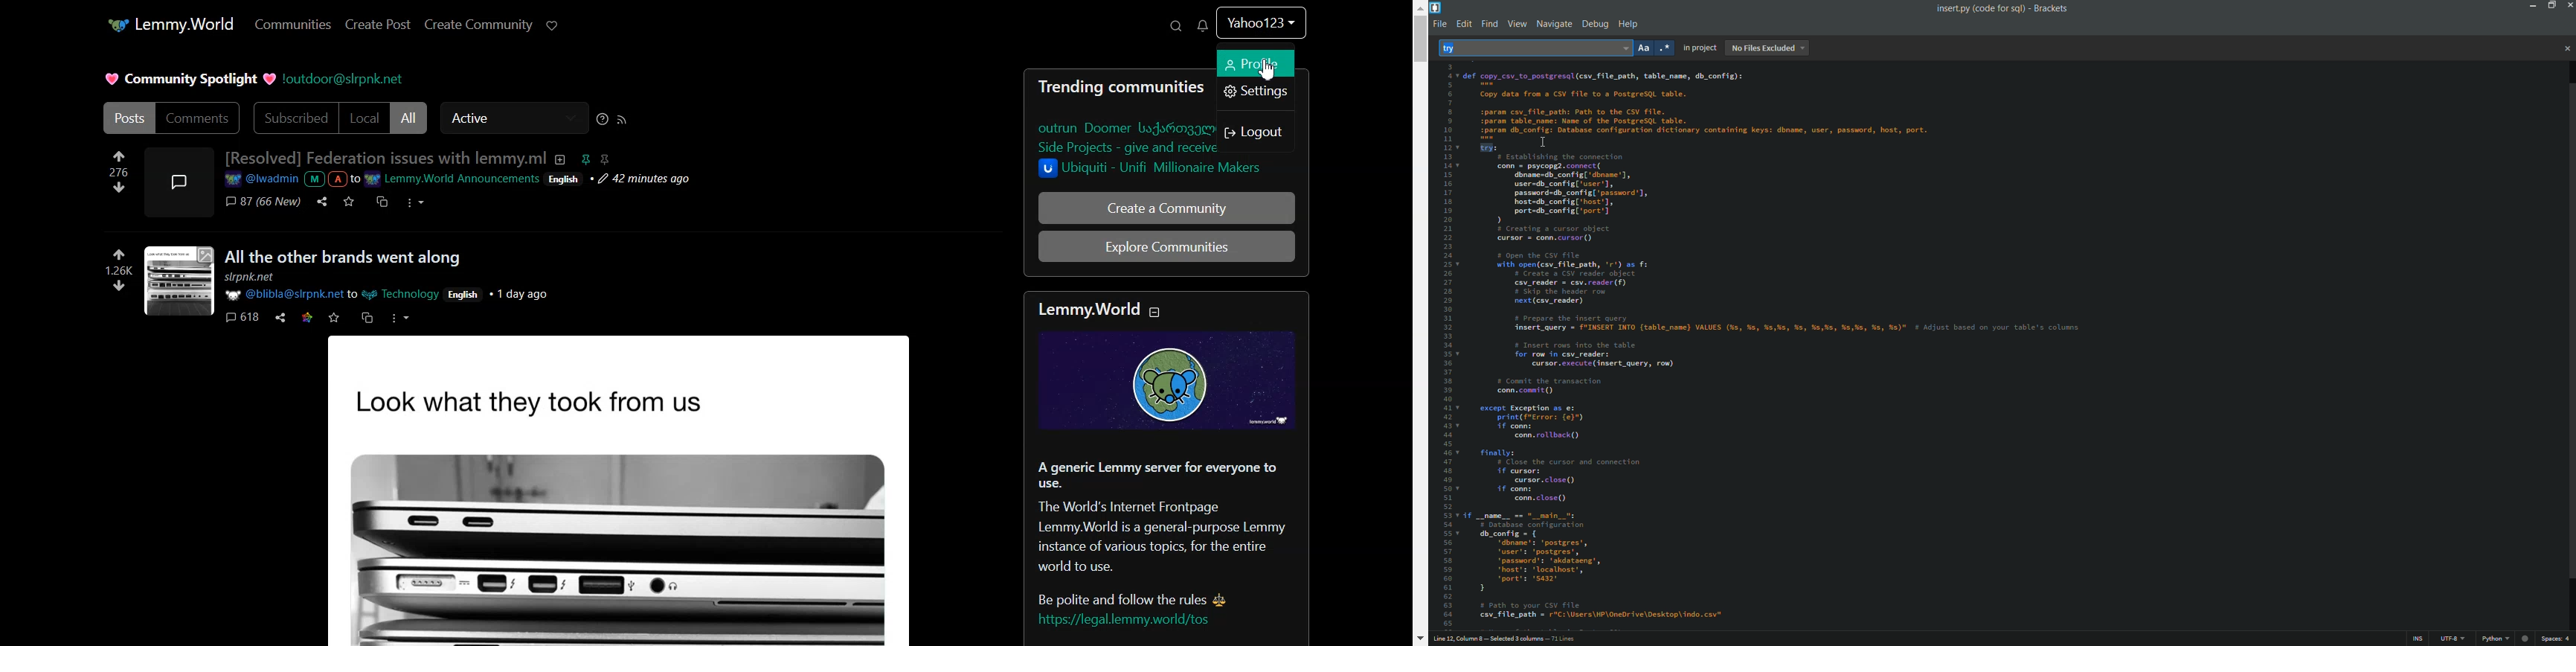 This screenshot has width=2576, height=672. Describe the element at coordinates (1979, 9) in the screenshot. I see `file name` at that location.